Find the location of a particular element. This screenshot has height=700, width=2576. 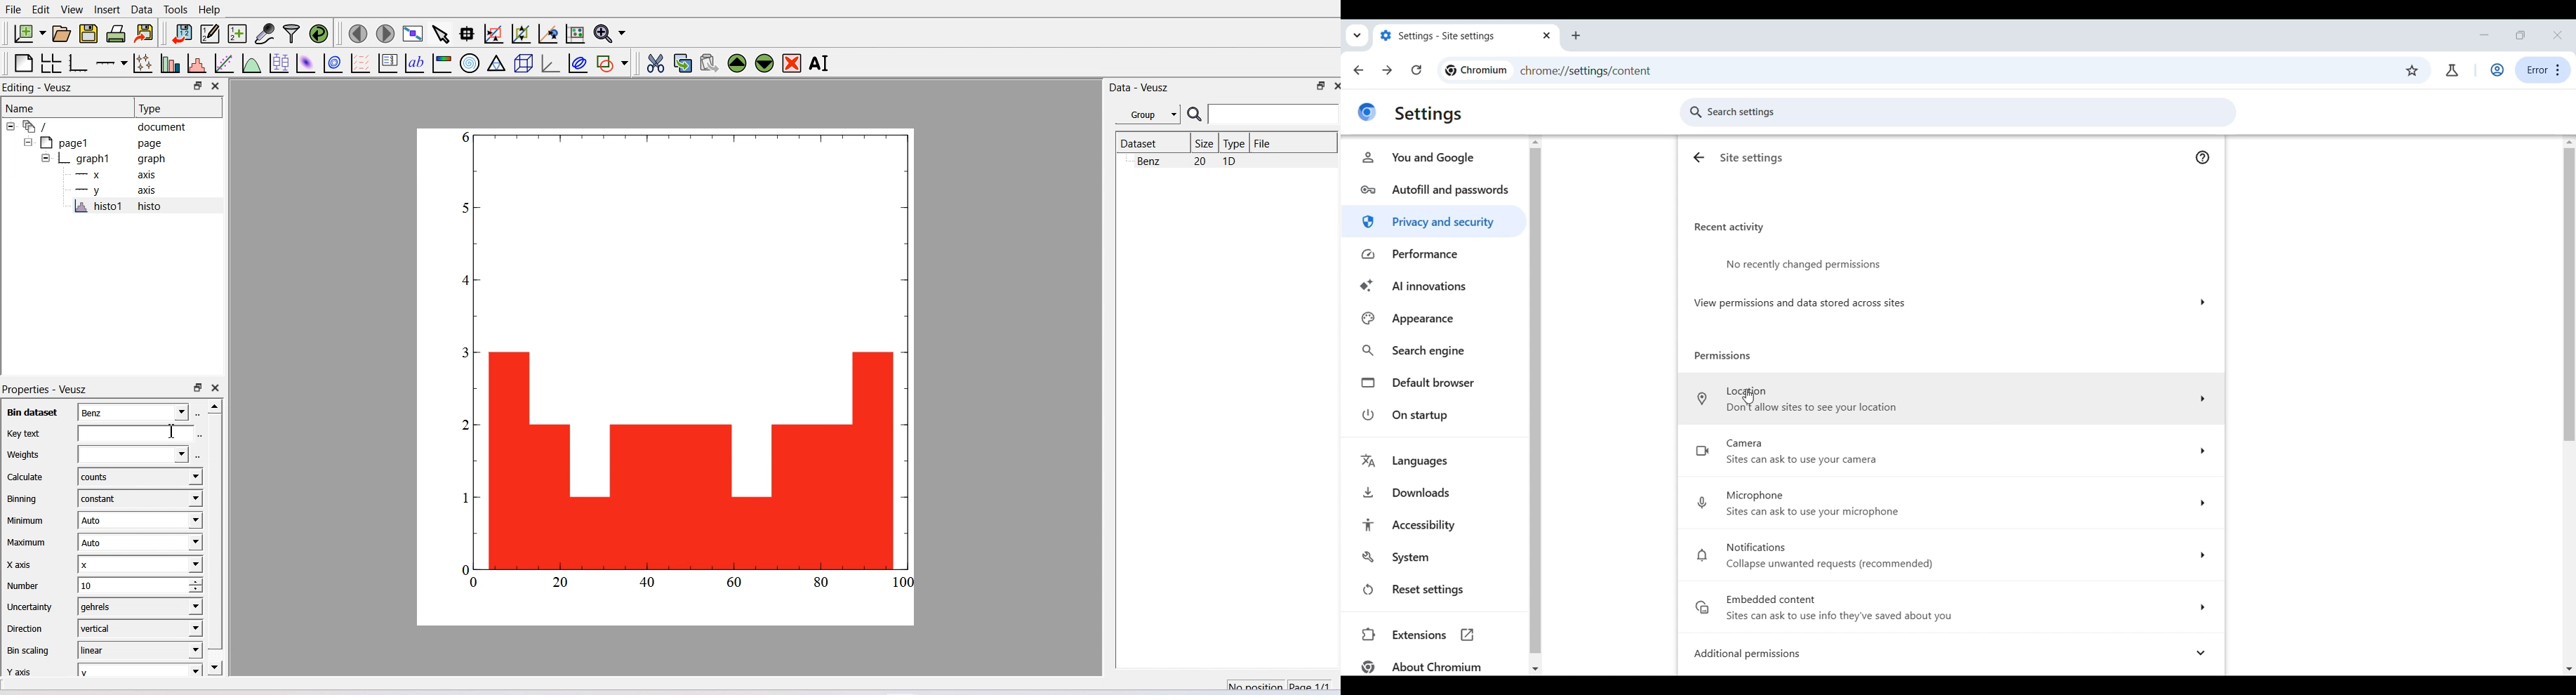

Size is located at coordinates (1205, 143).